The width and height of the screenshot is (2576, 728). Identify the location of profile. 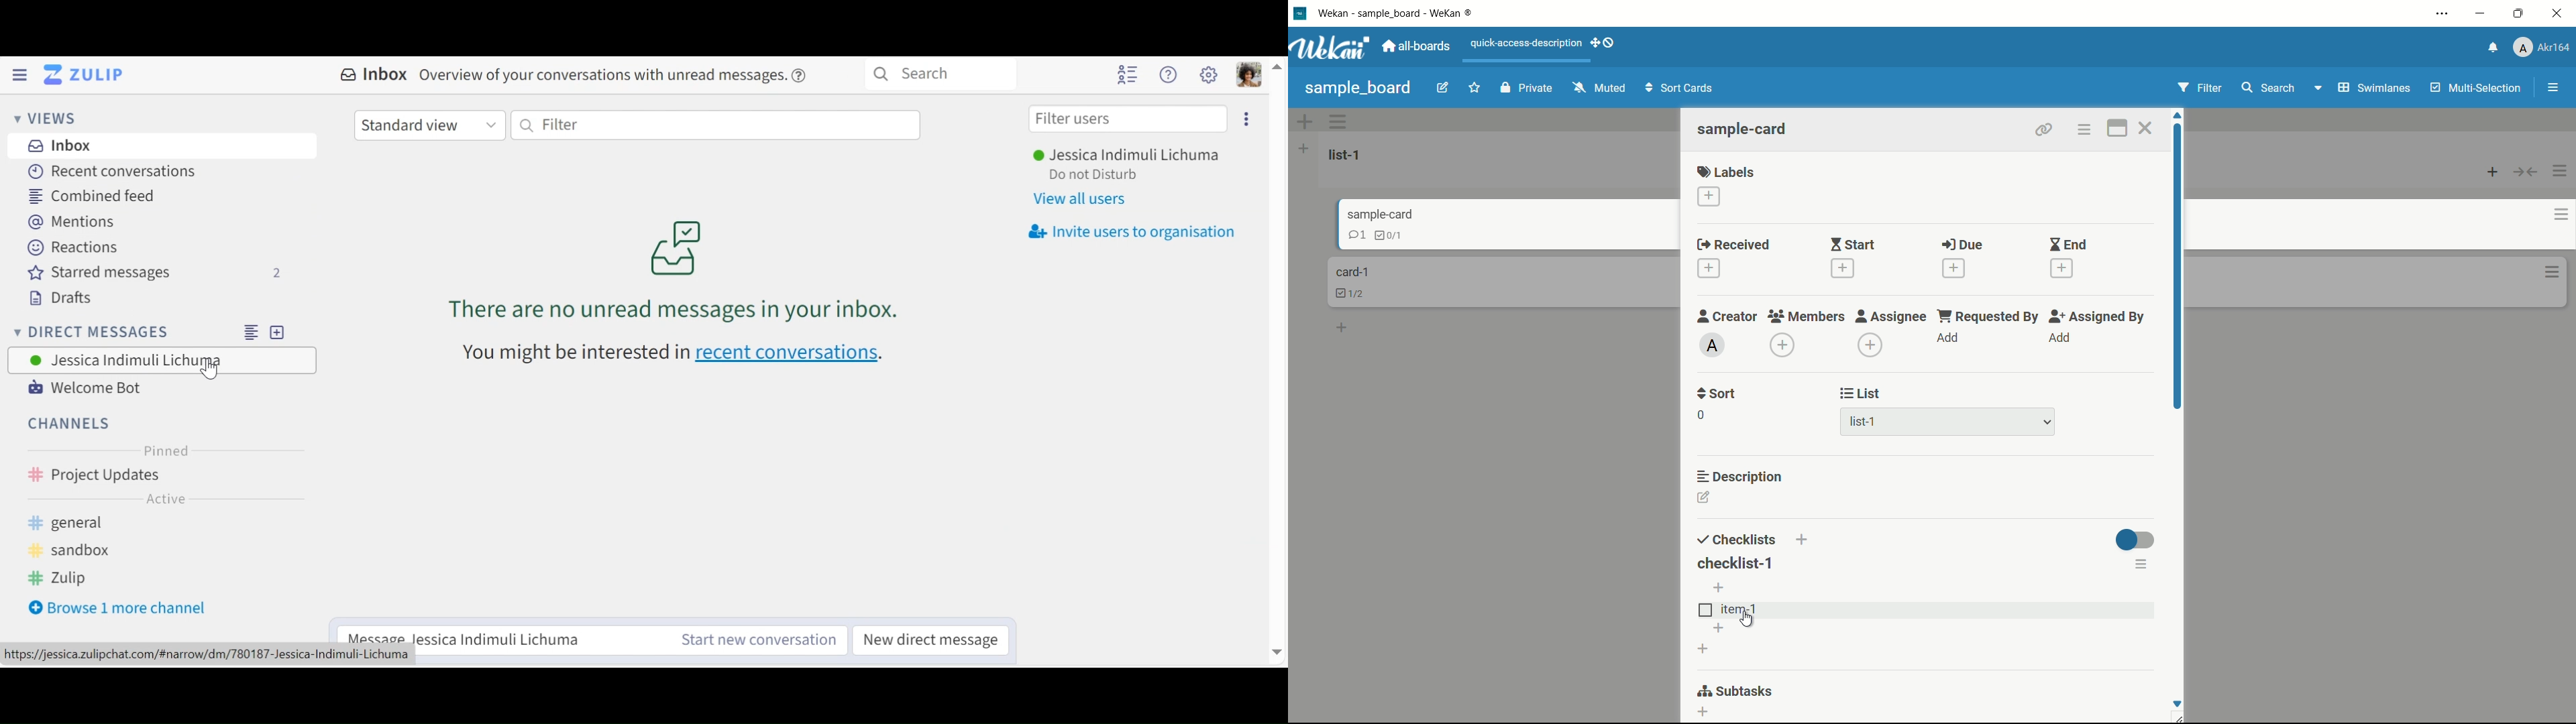
(2540, 48).